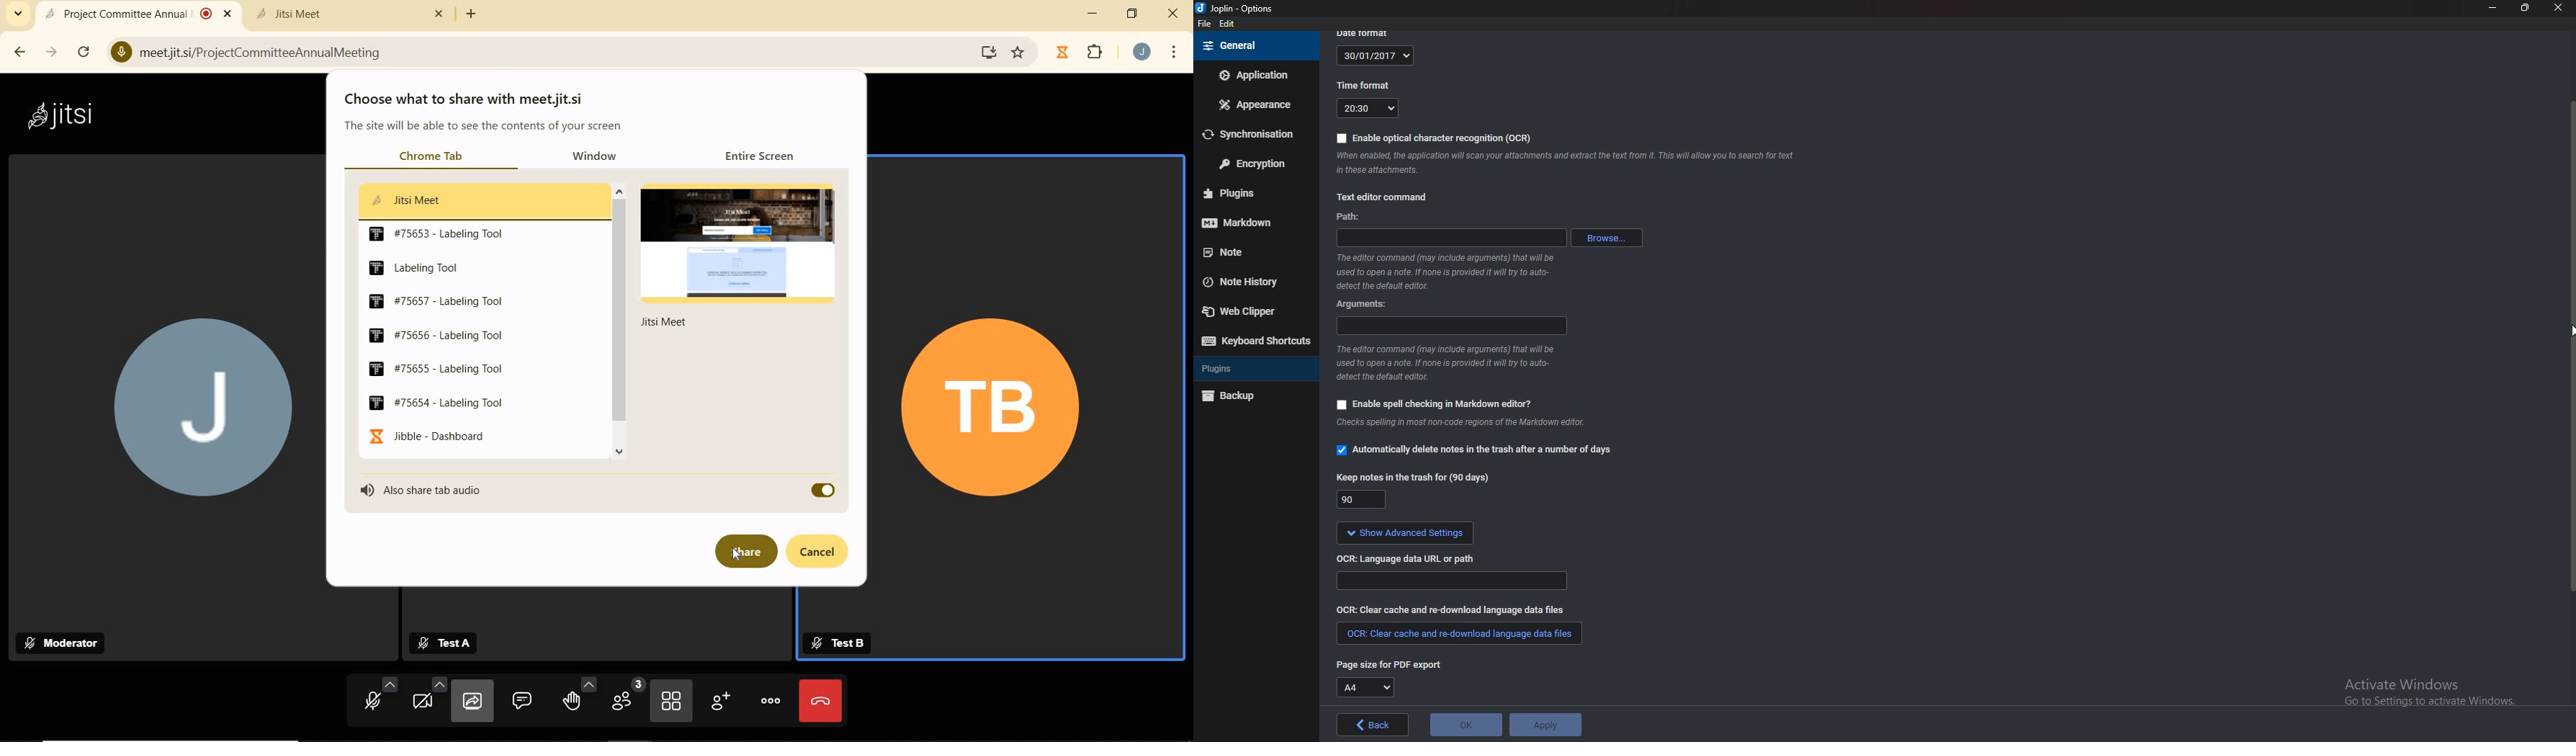 Image resolution: width=2576 pixels, height=756 pixels. Describe the element at coordinates (1254, 341) in the screenshot. I see `Keyboard shortcuts` at that location.